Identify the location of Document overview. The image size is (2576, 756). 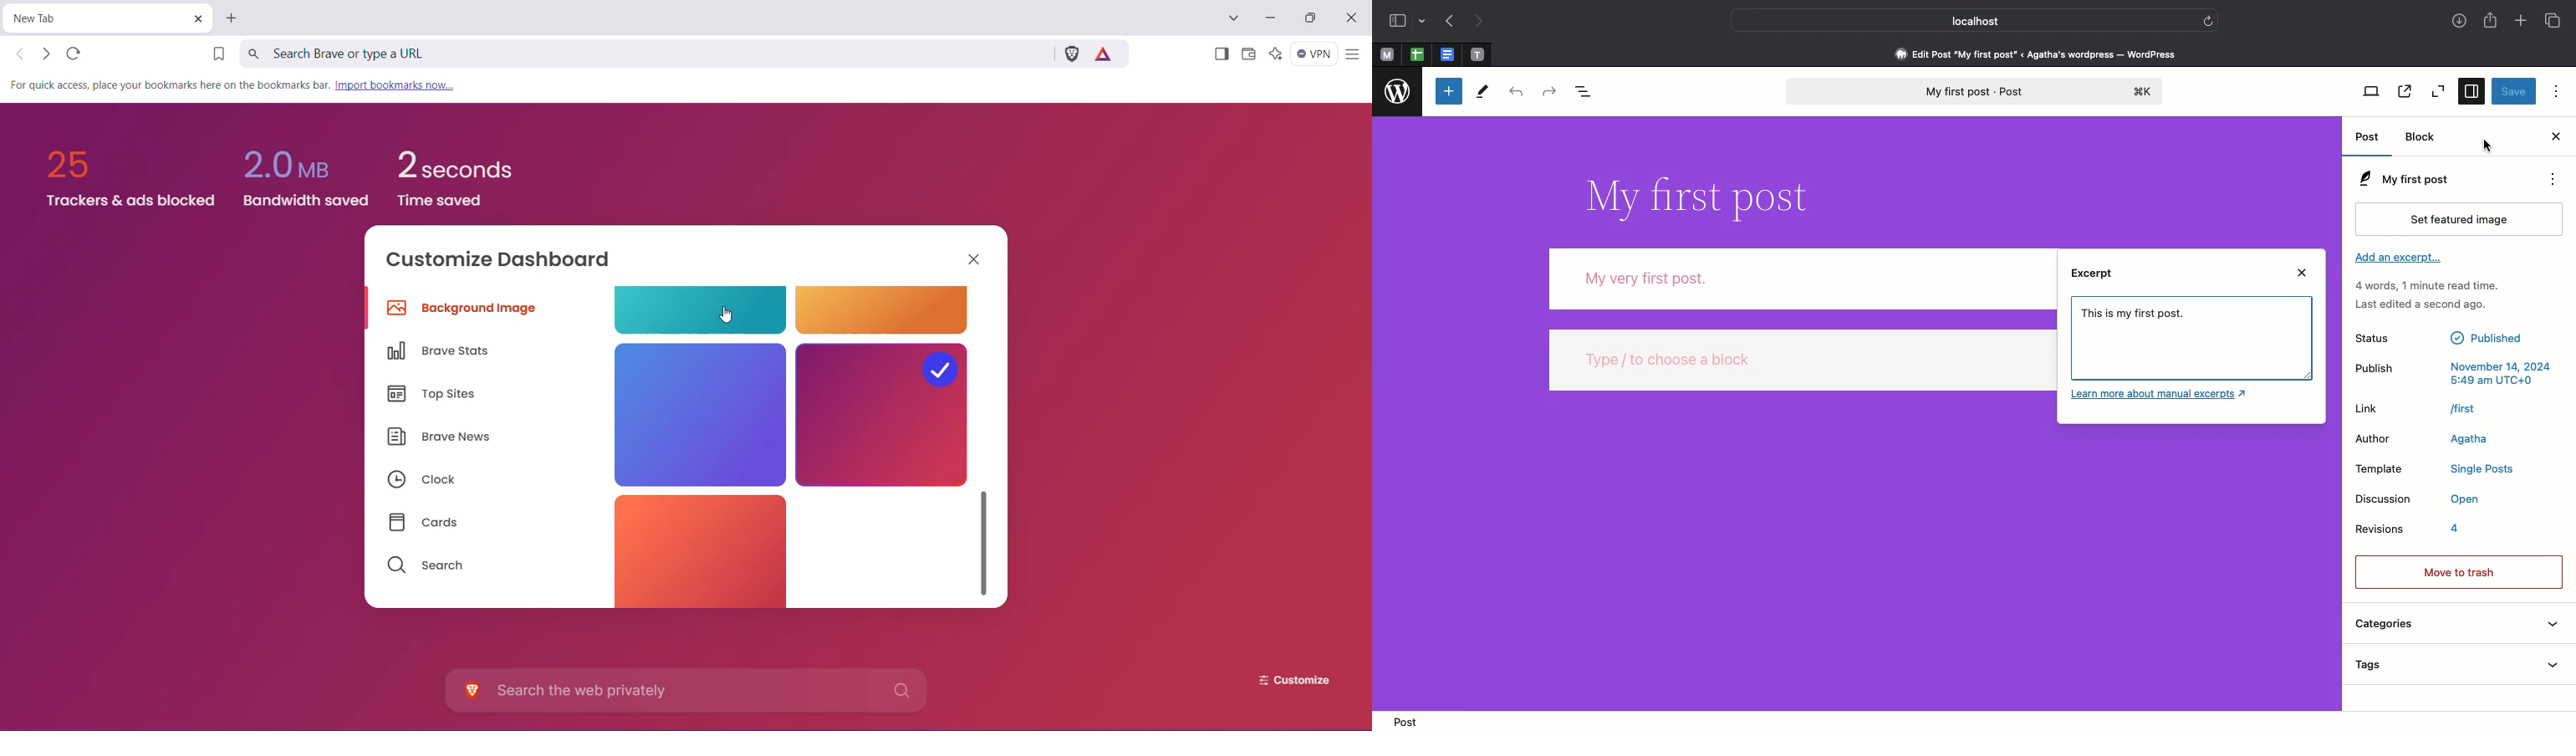
(1589, 93).